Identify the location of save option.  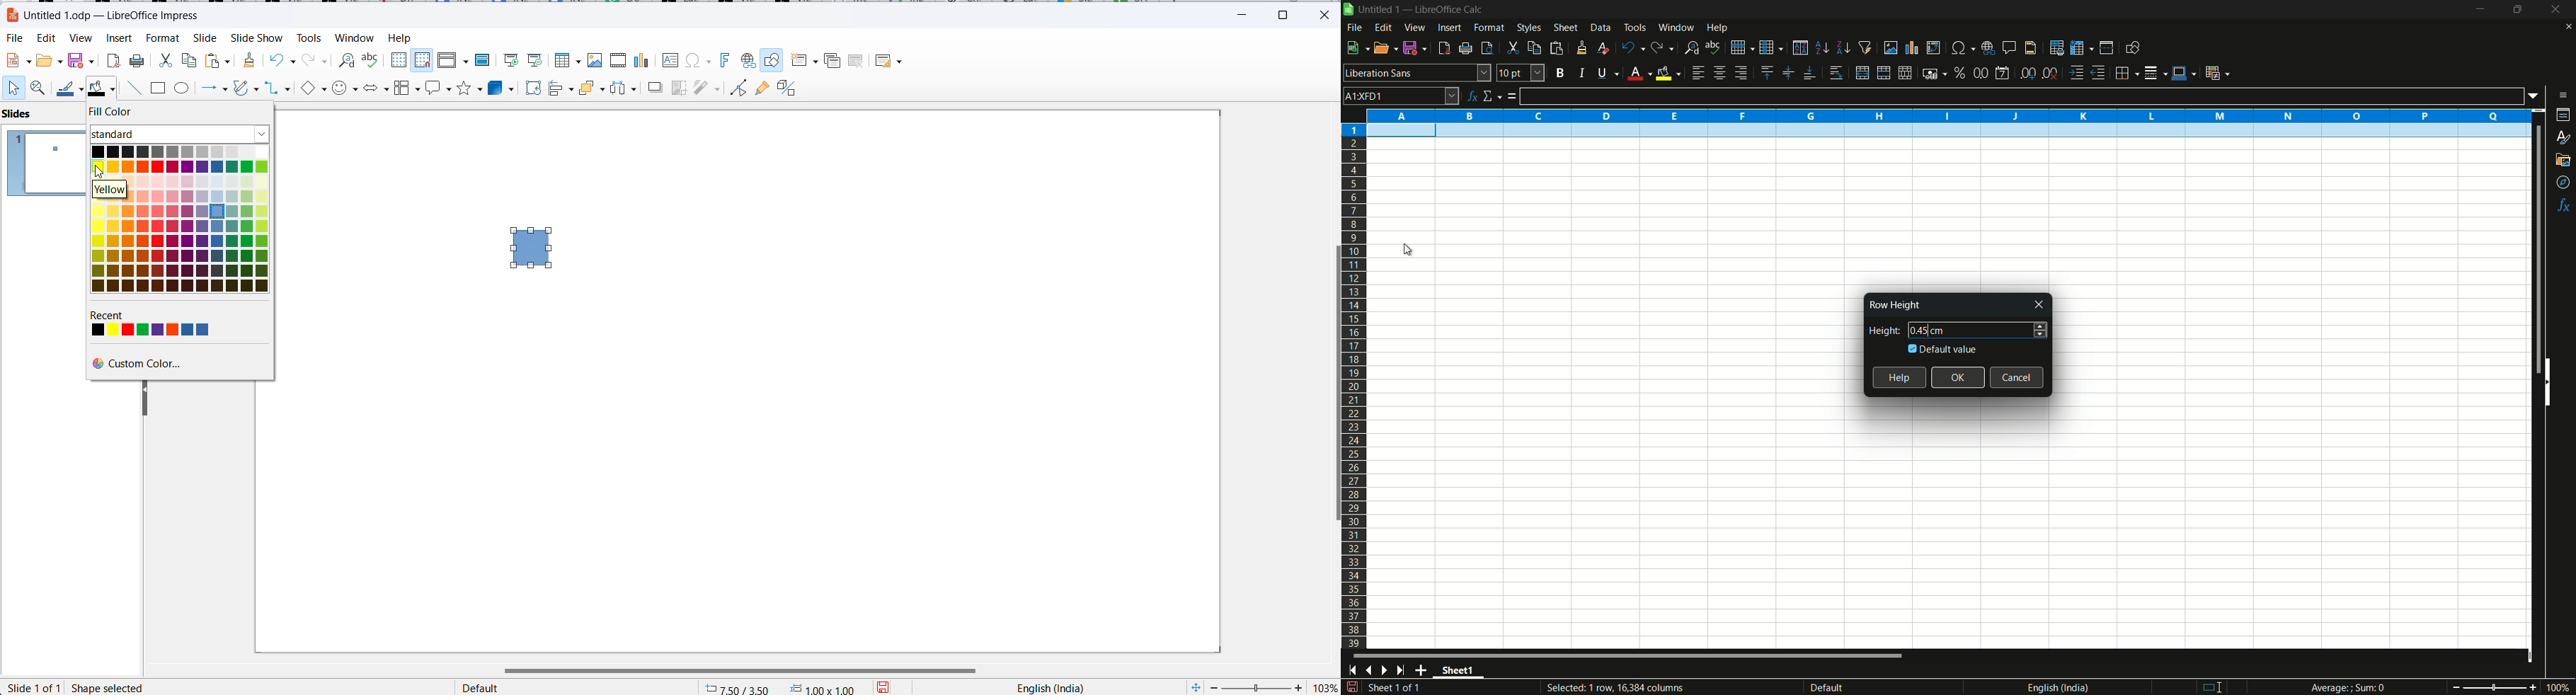
(79, 59).